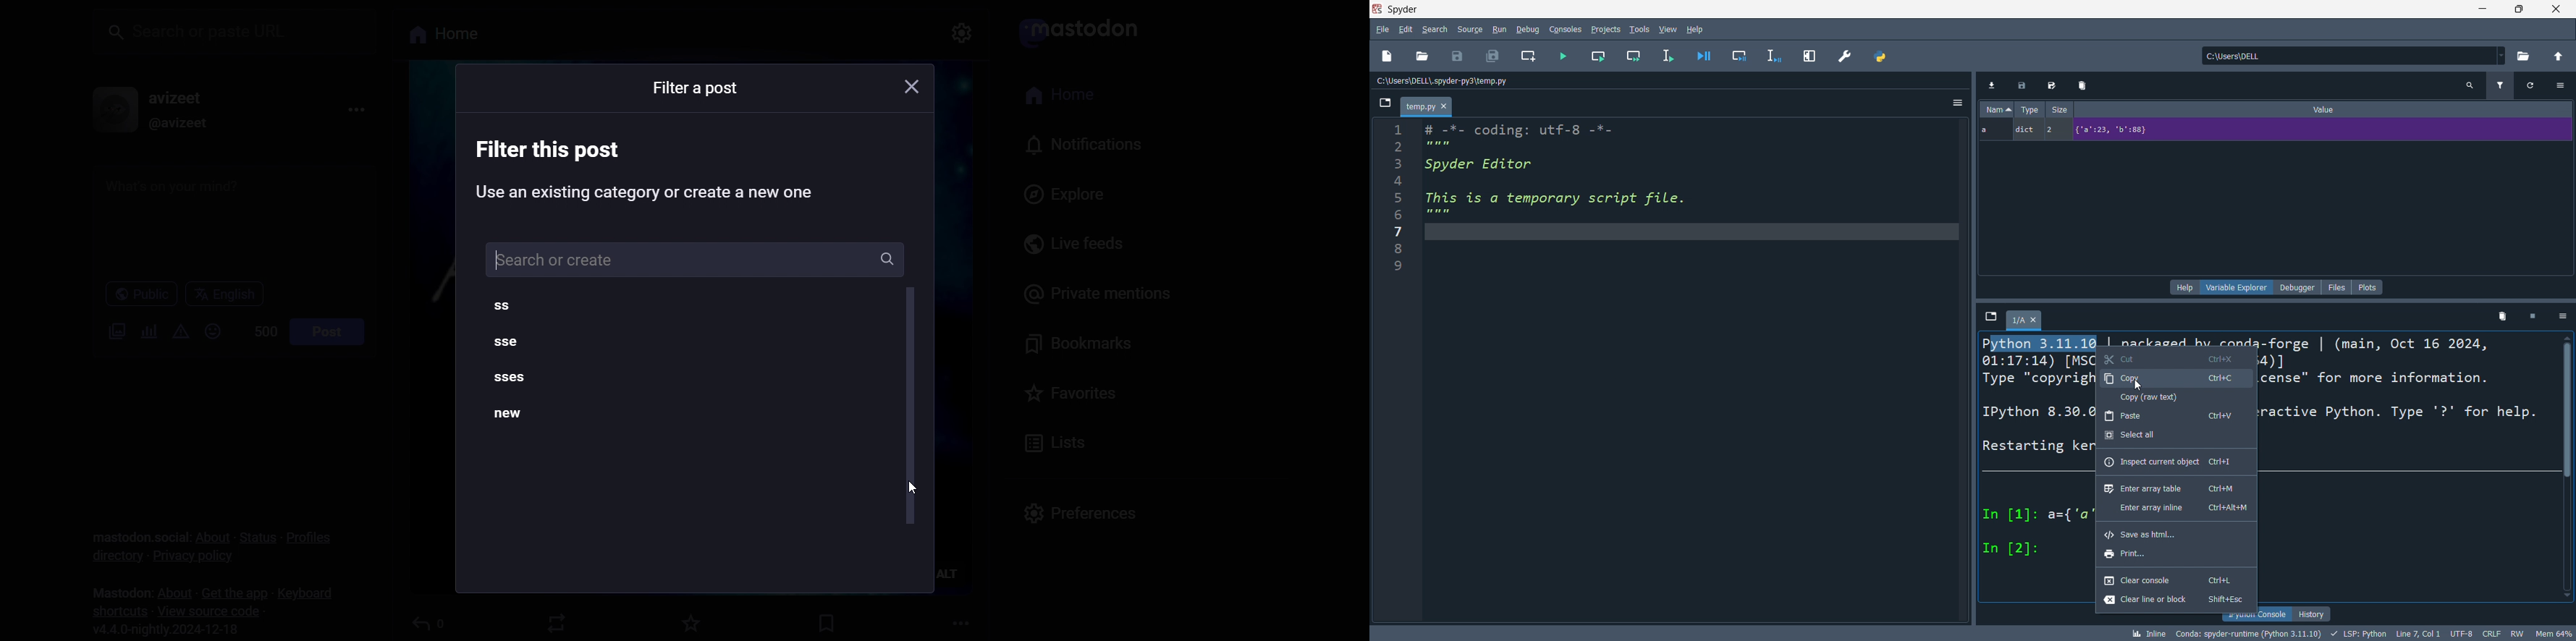 The width and height of the screenshot is (2576, 644). Describe the element at coordinates (1468, 31) in the screenshot. I see `source` at that location.